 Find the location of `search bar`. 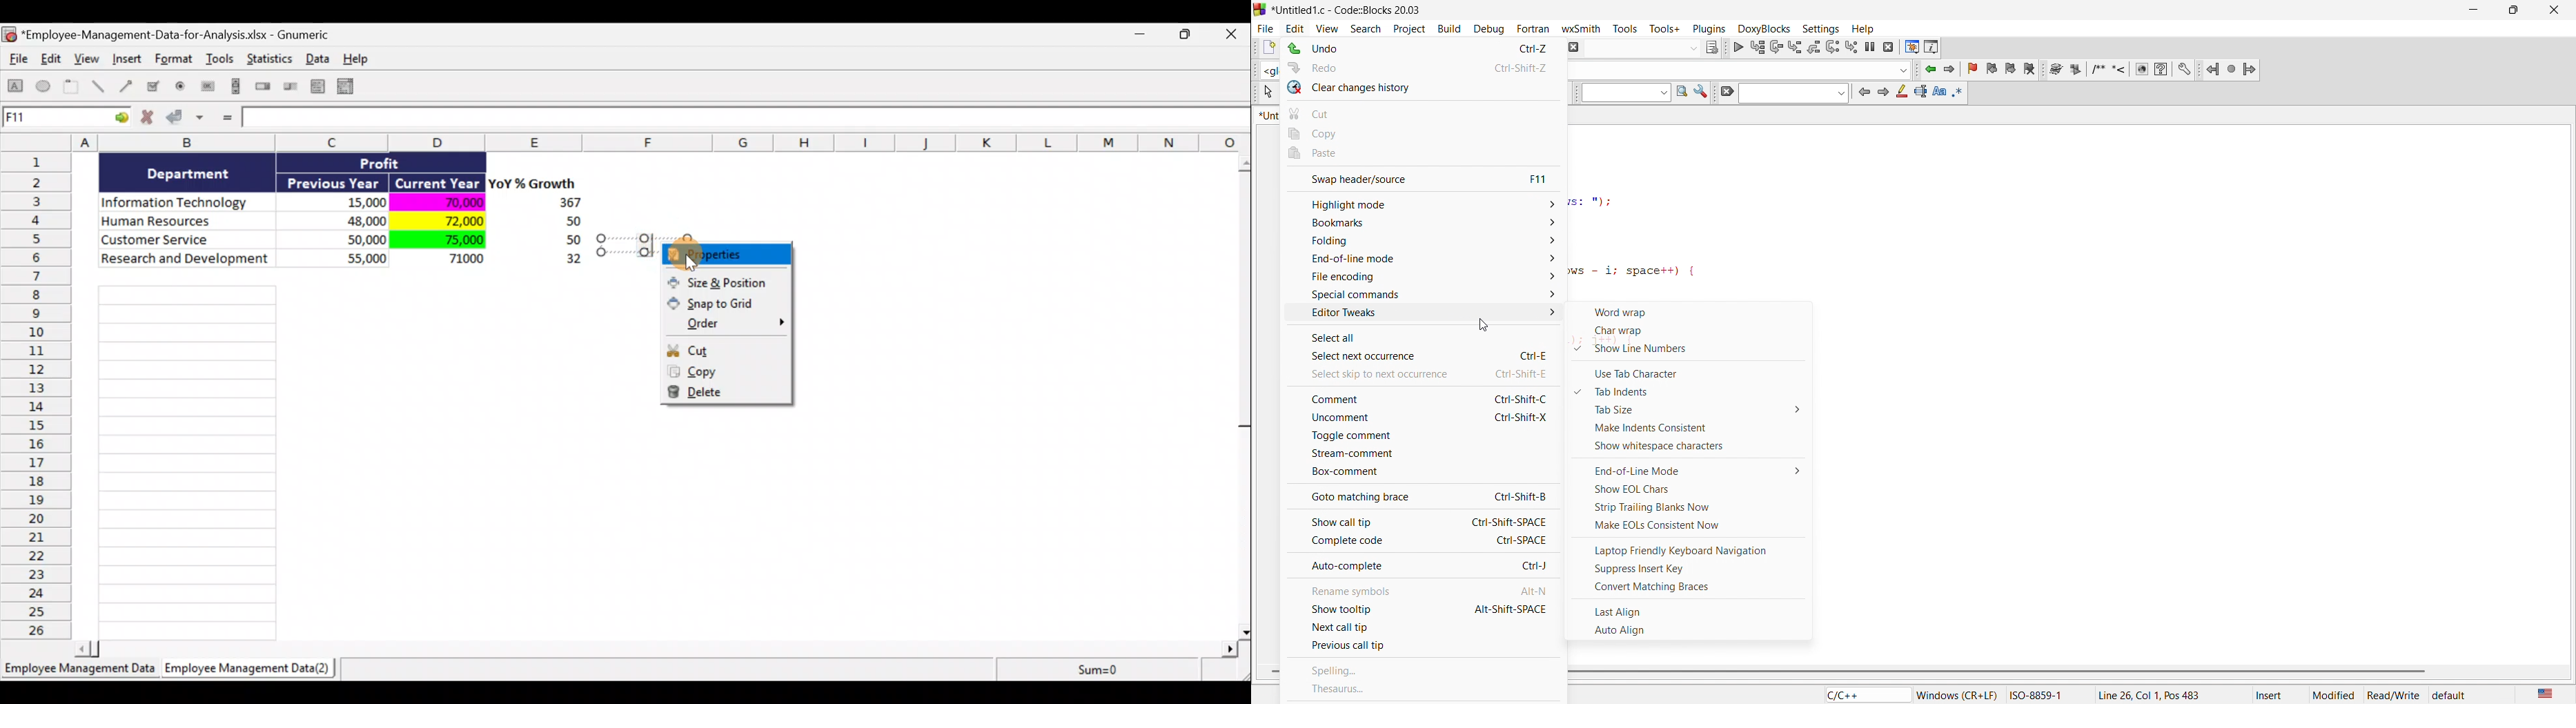

search bar is located at coordinates (1793, 95).